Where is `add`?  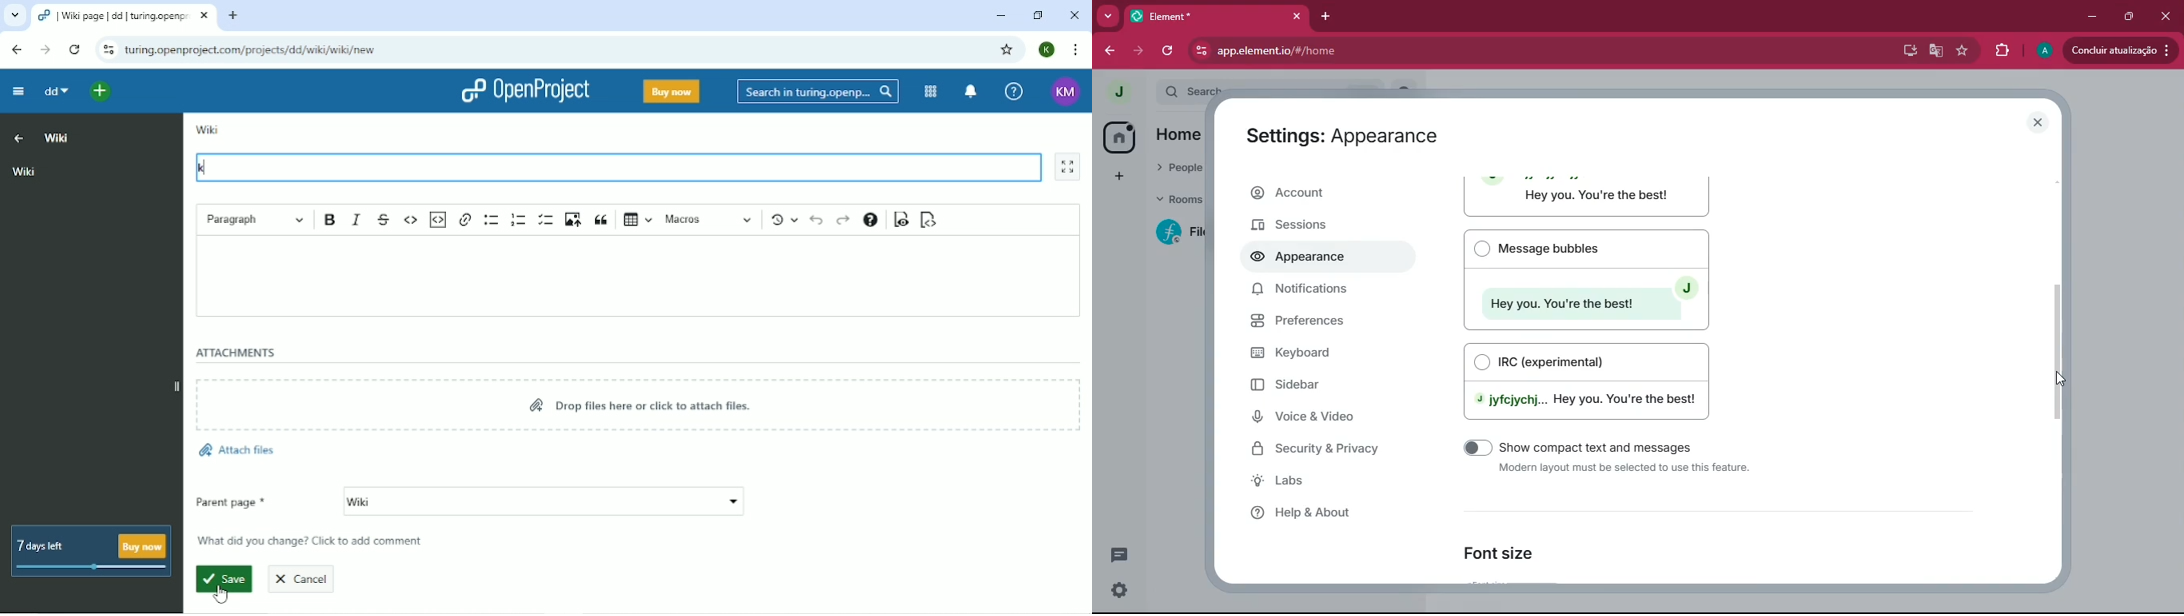
add is located at coordinates (1122, 174).